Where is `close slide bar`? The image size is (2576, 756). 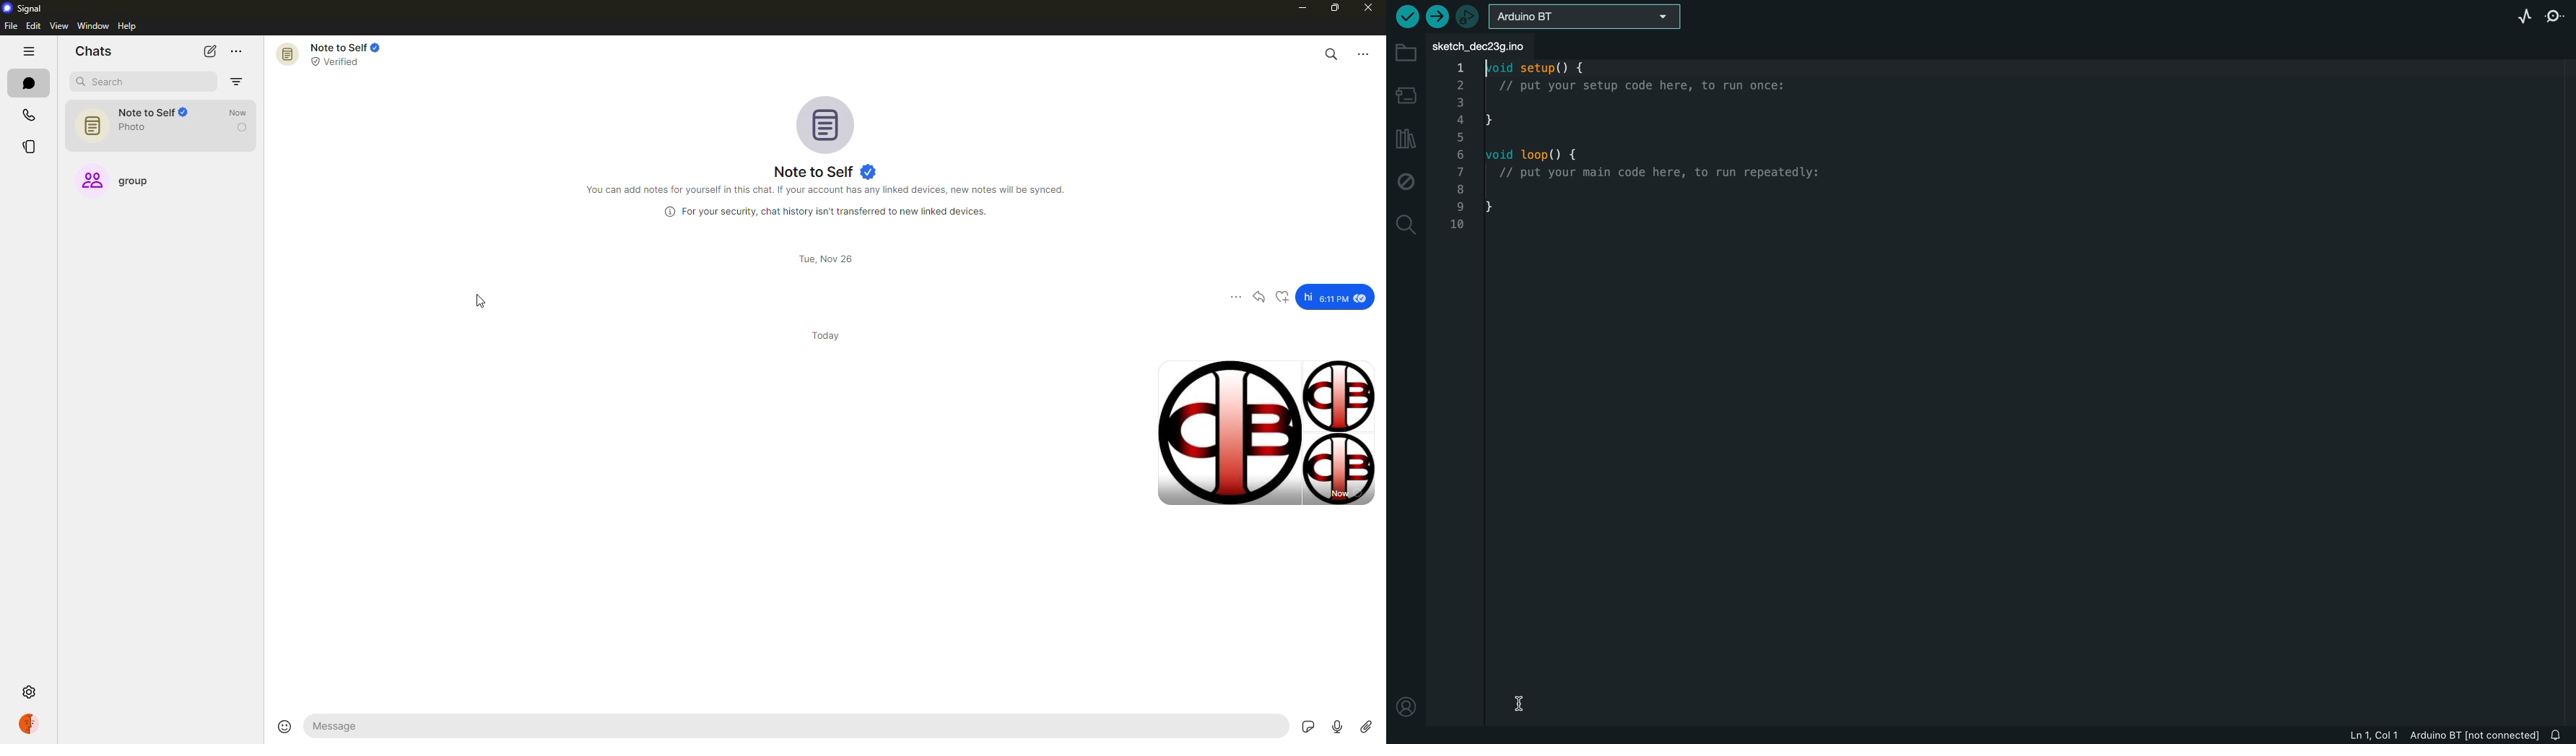 close slide bar is located at coordinates (2560, 735).